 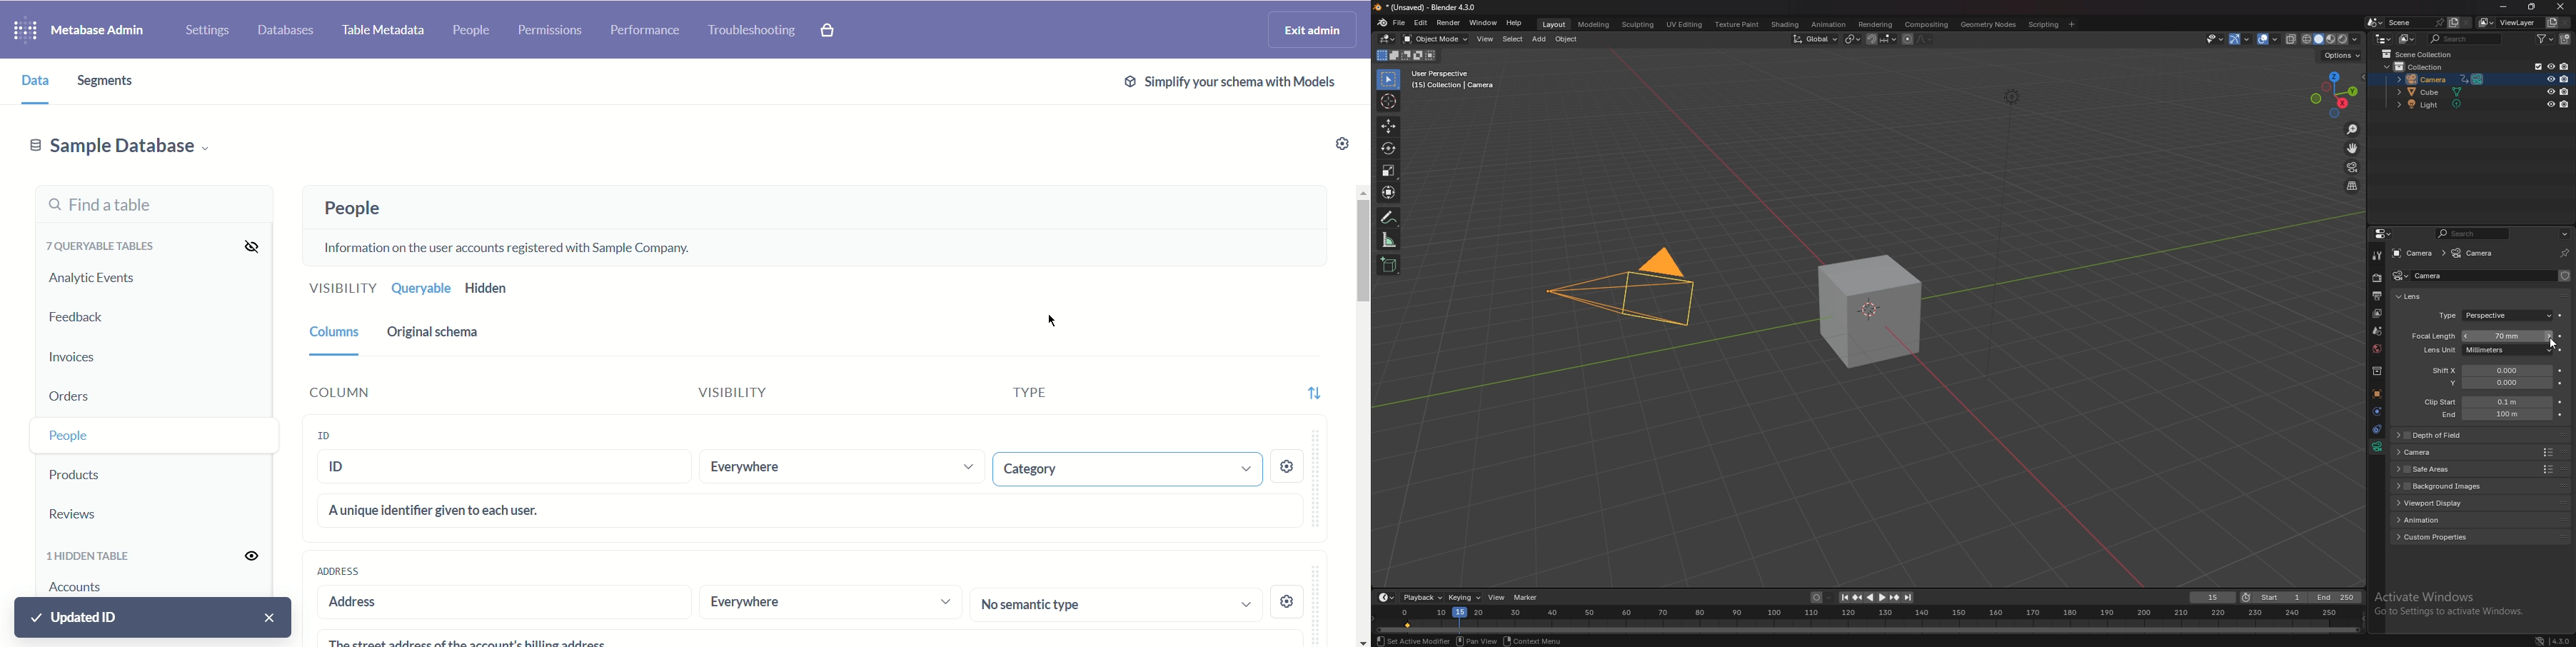 What do you see at coordinates (2491, 371) in the screenshot?
I see `Shift: X` at bounding box center [2491, 371].